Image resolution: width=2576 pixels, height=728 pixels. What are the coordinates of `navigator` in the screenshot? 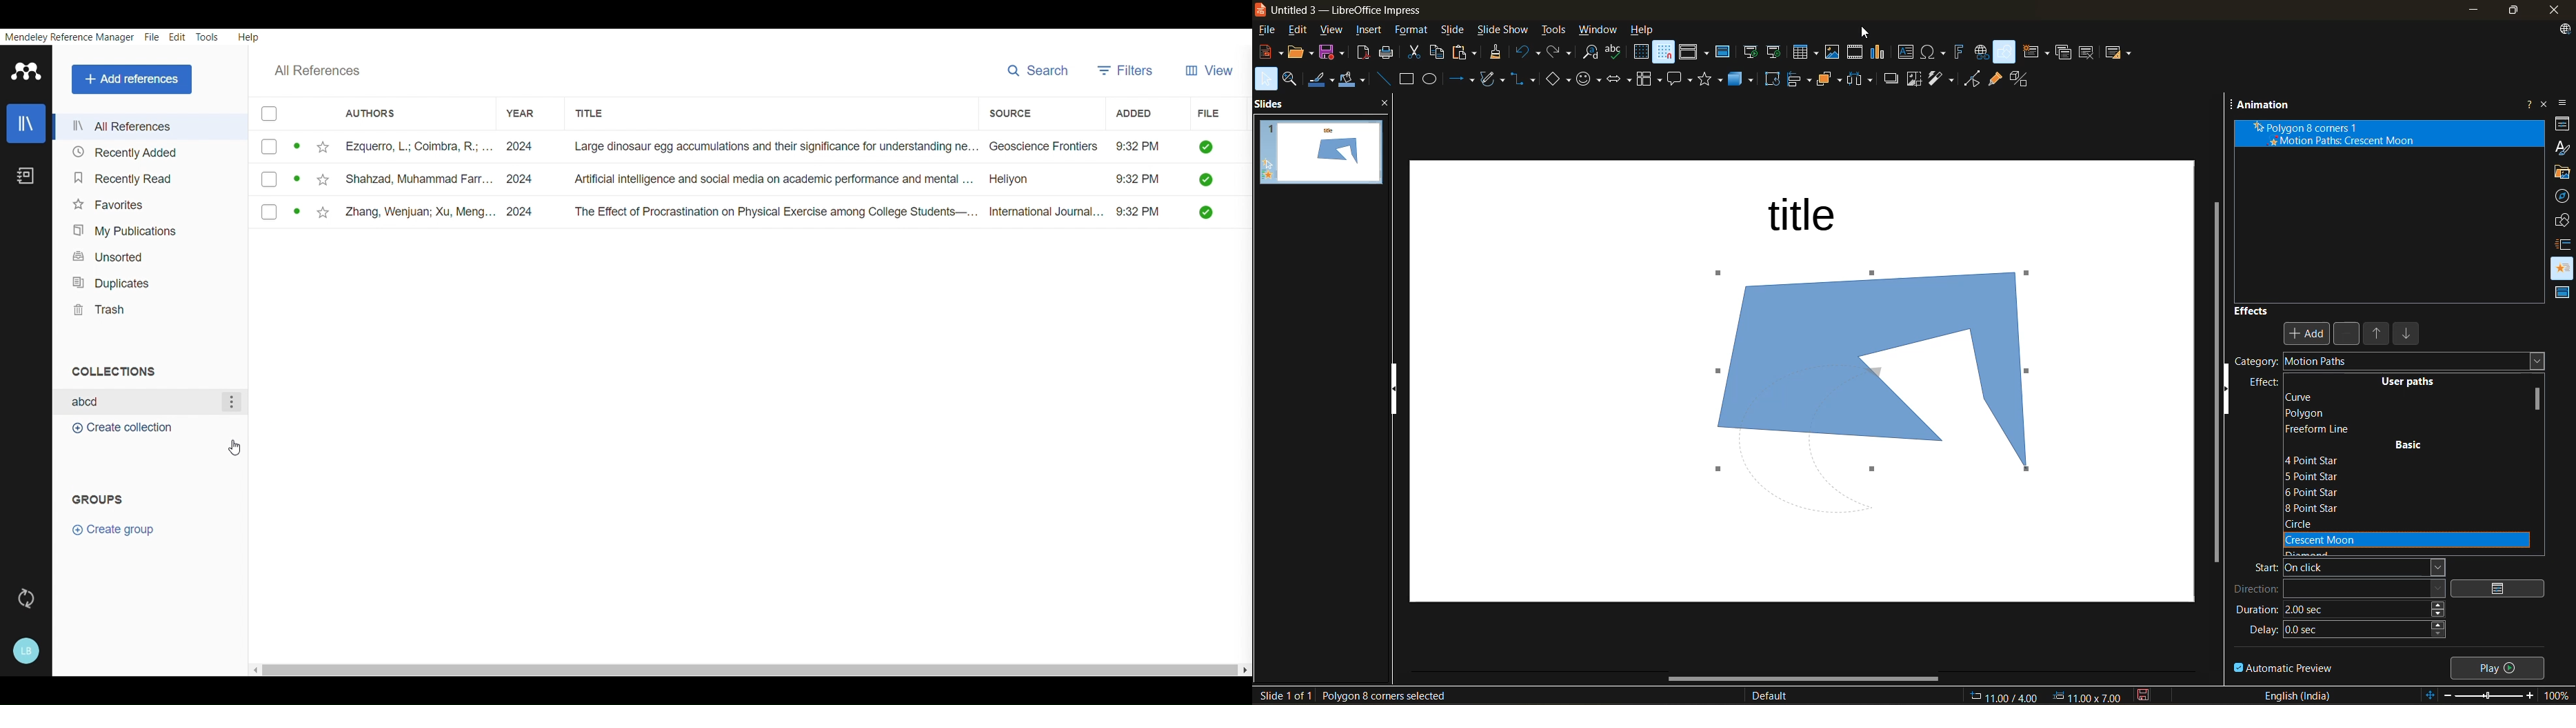 It's located at (2564, 197).